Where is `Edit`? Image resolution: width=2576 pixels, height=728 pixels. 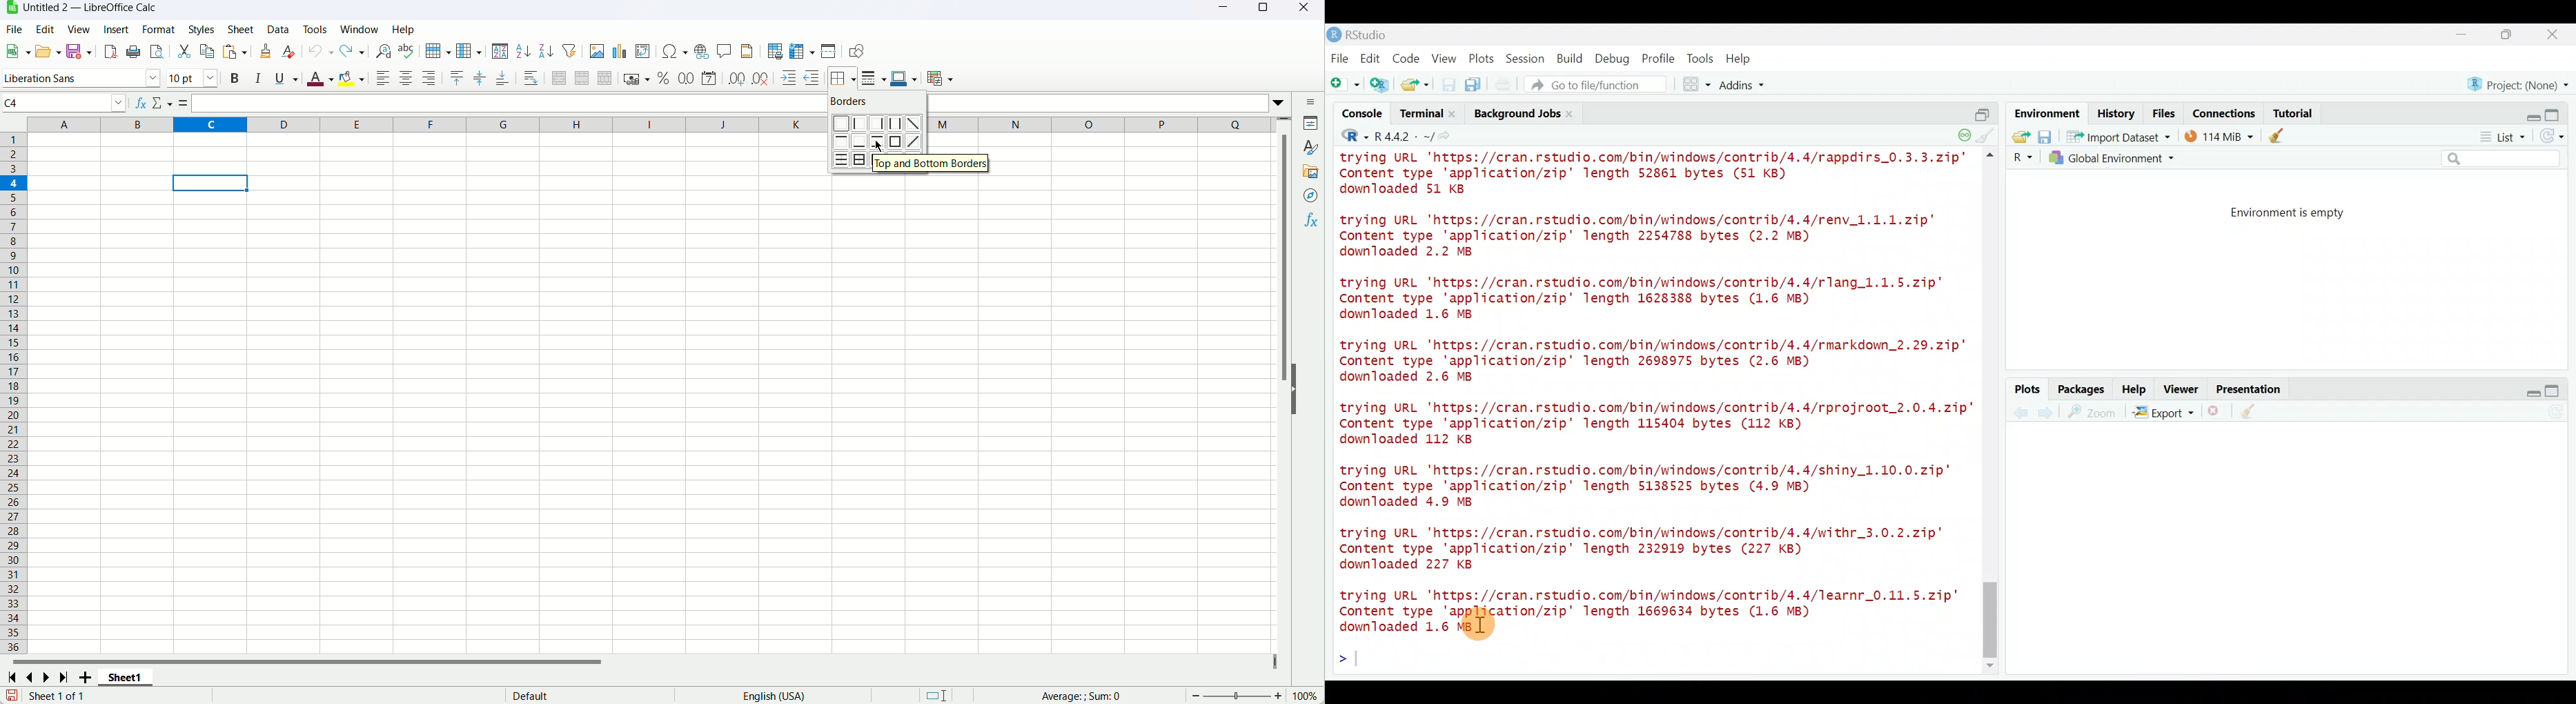 Edit is located at coordinates (1372, 59).